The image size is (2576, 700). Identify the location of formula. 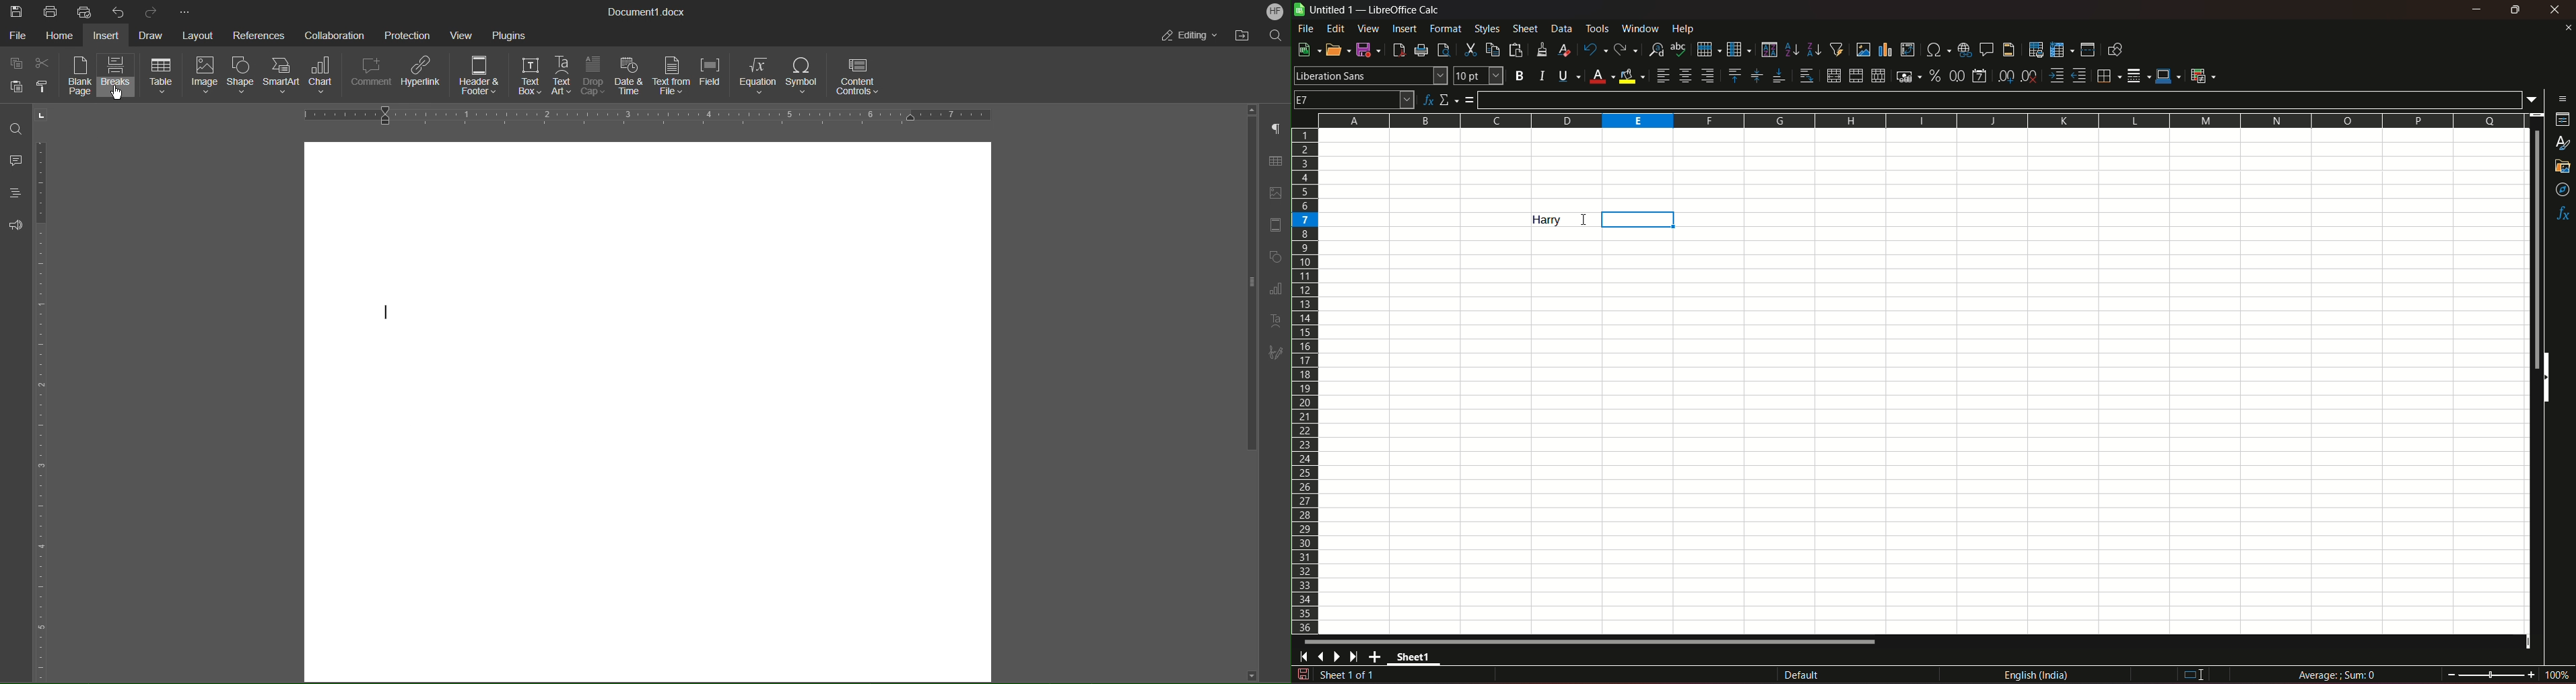
(2340, 675).